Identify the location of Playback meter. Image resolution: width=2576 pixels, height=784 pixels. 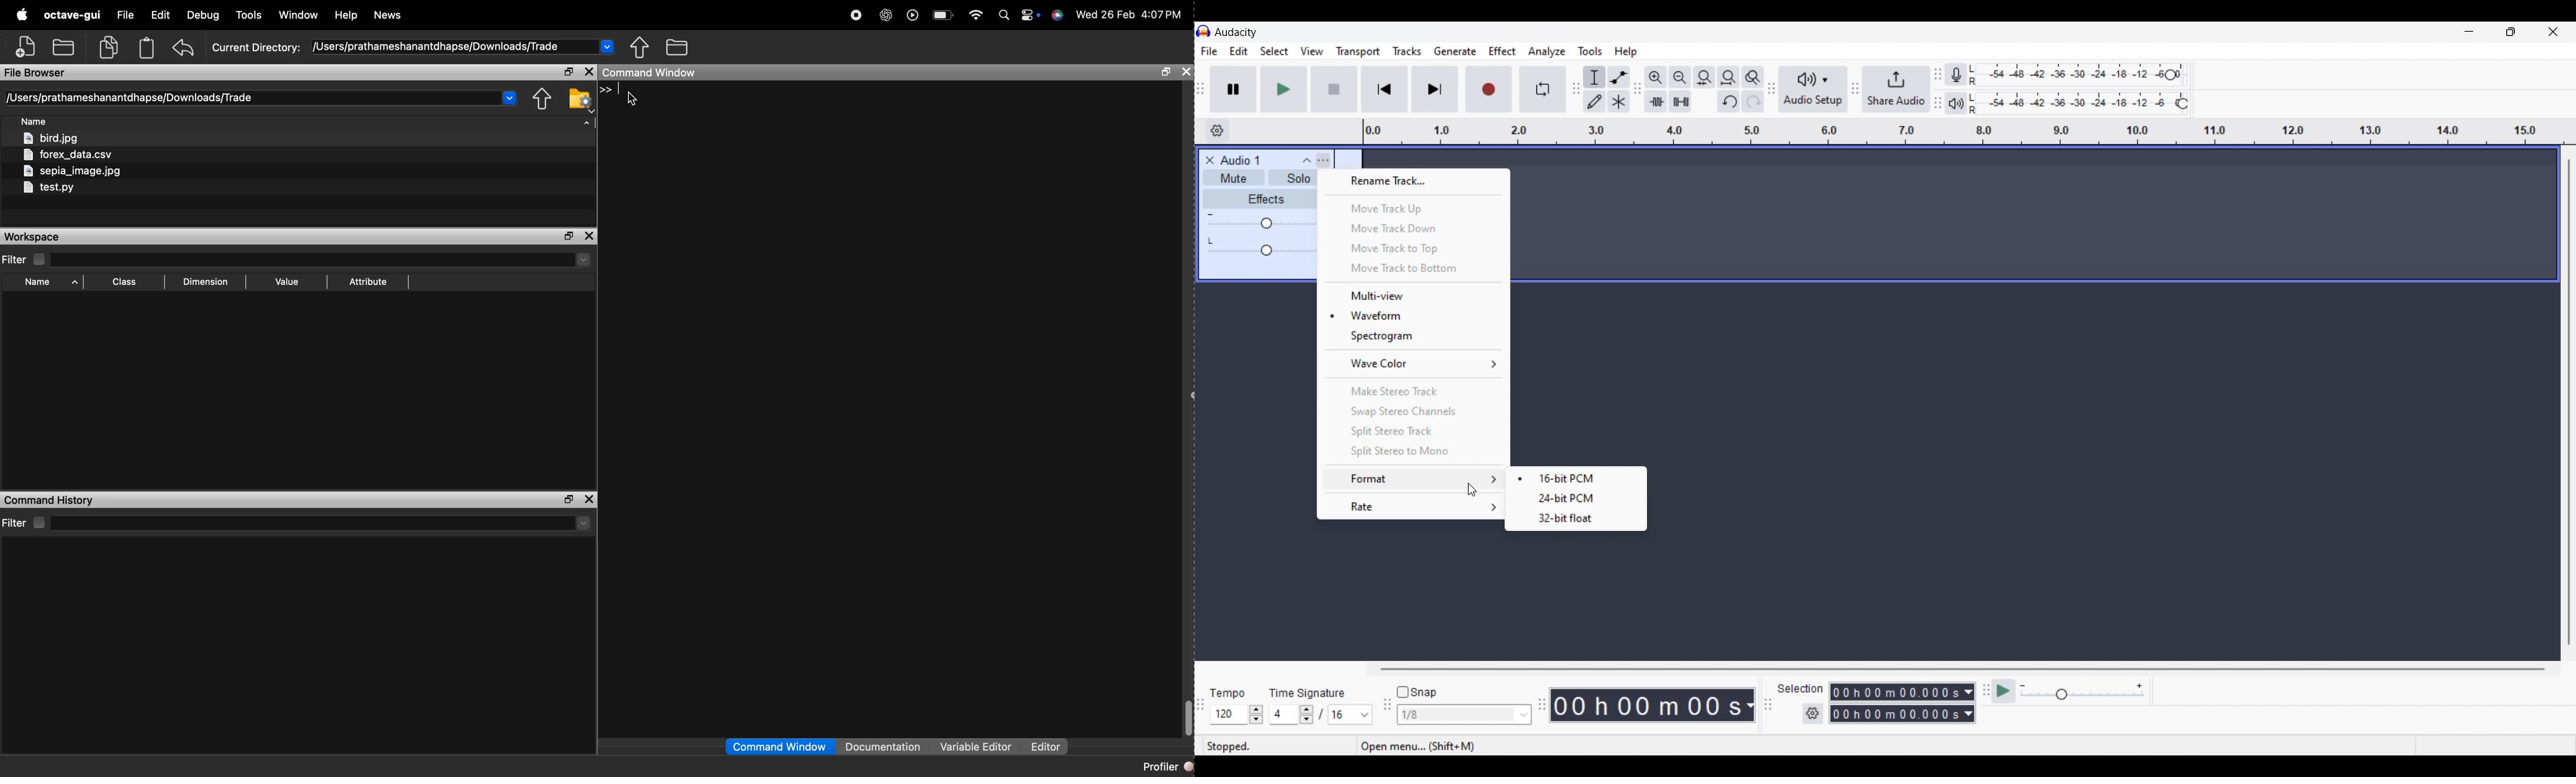
(1965, 103).